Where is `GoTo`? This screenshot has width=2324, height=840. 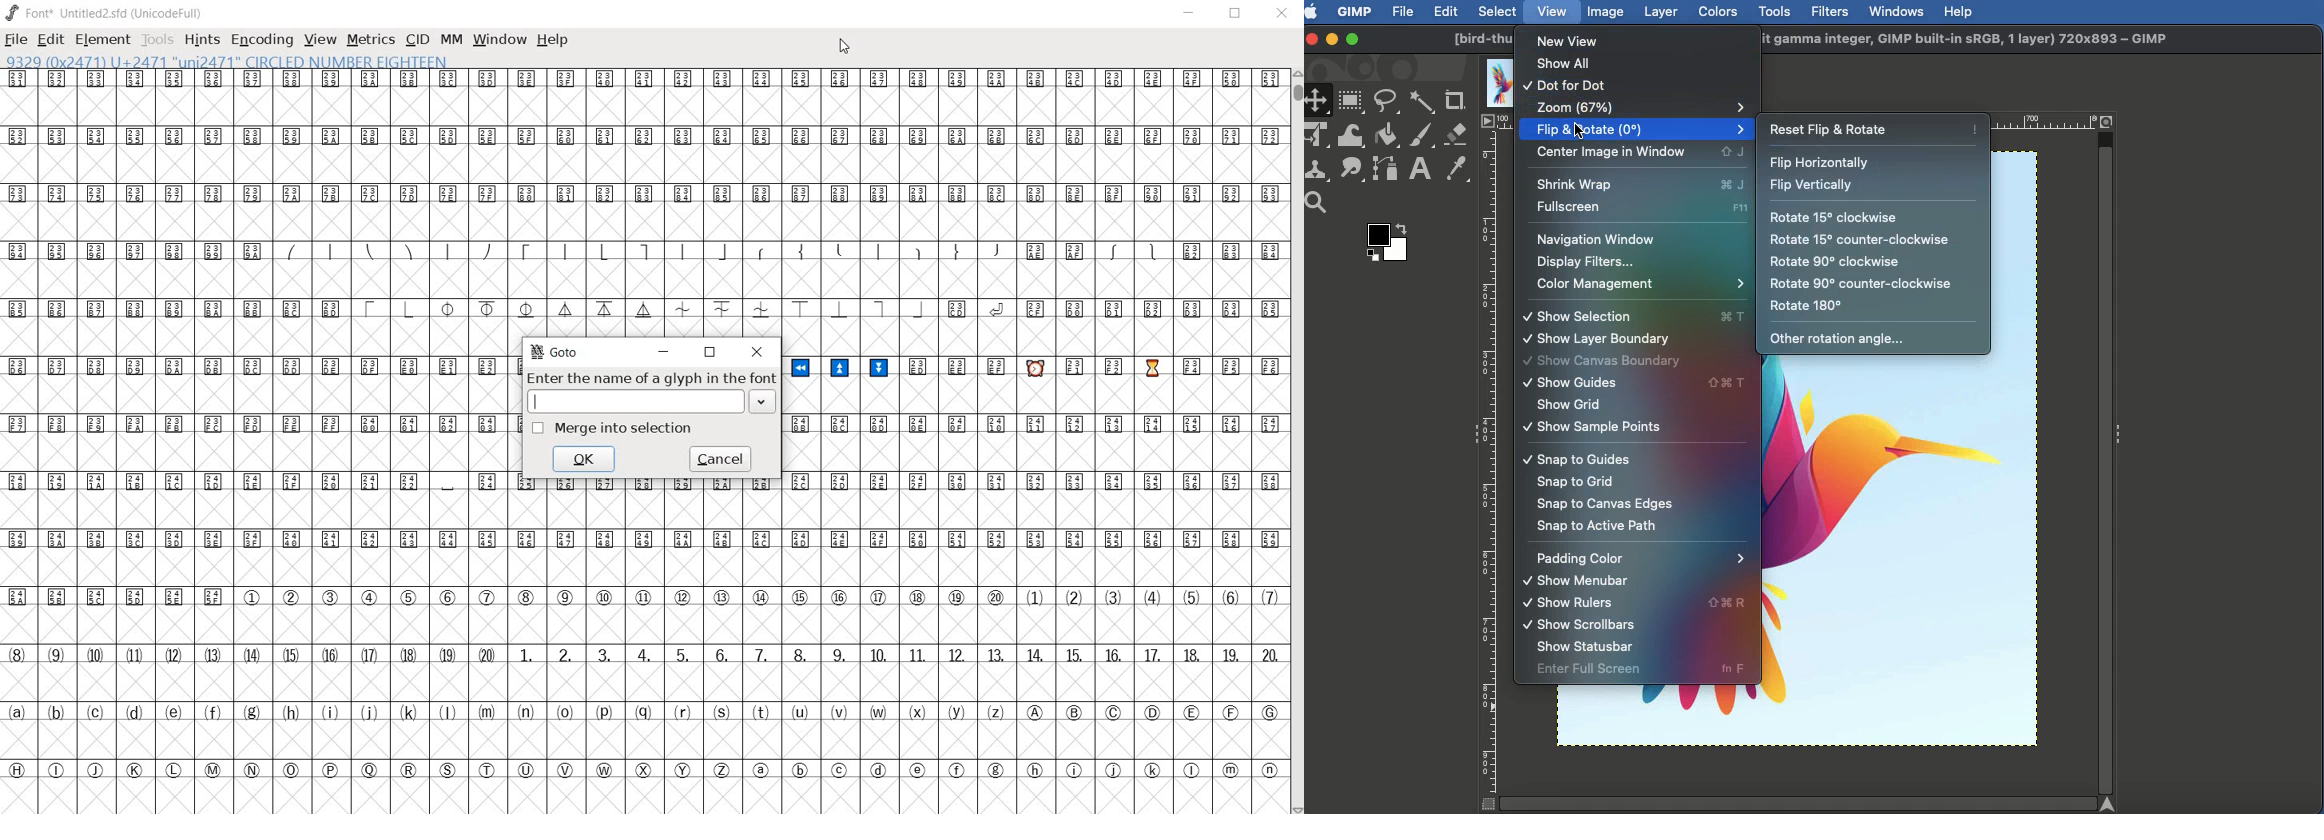 GoTo is located at coordinates (554, 352).